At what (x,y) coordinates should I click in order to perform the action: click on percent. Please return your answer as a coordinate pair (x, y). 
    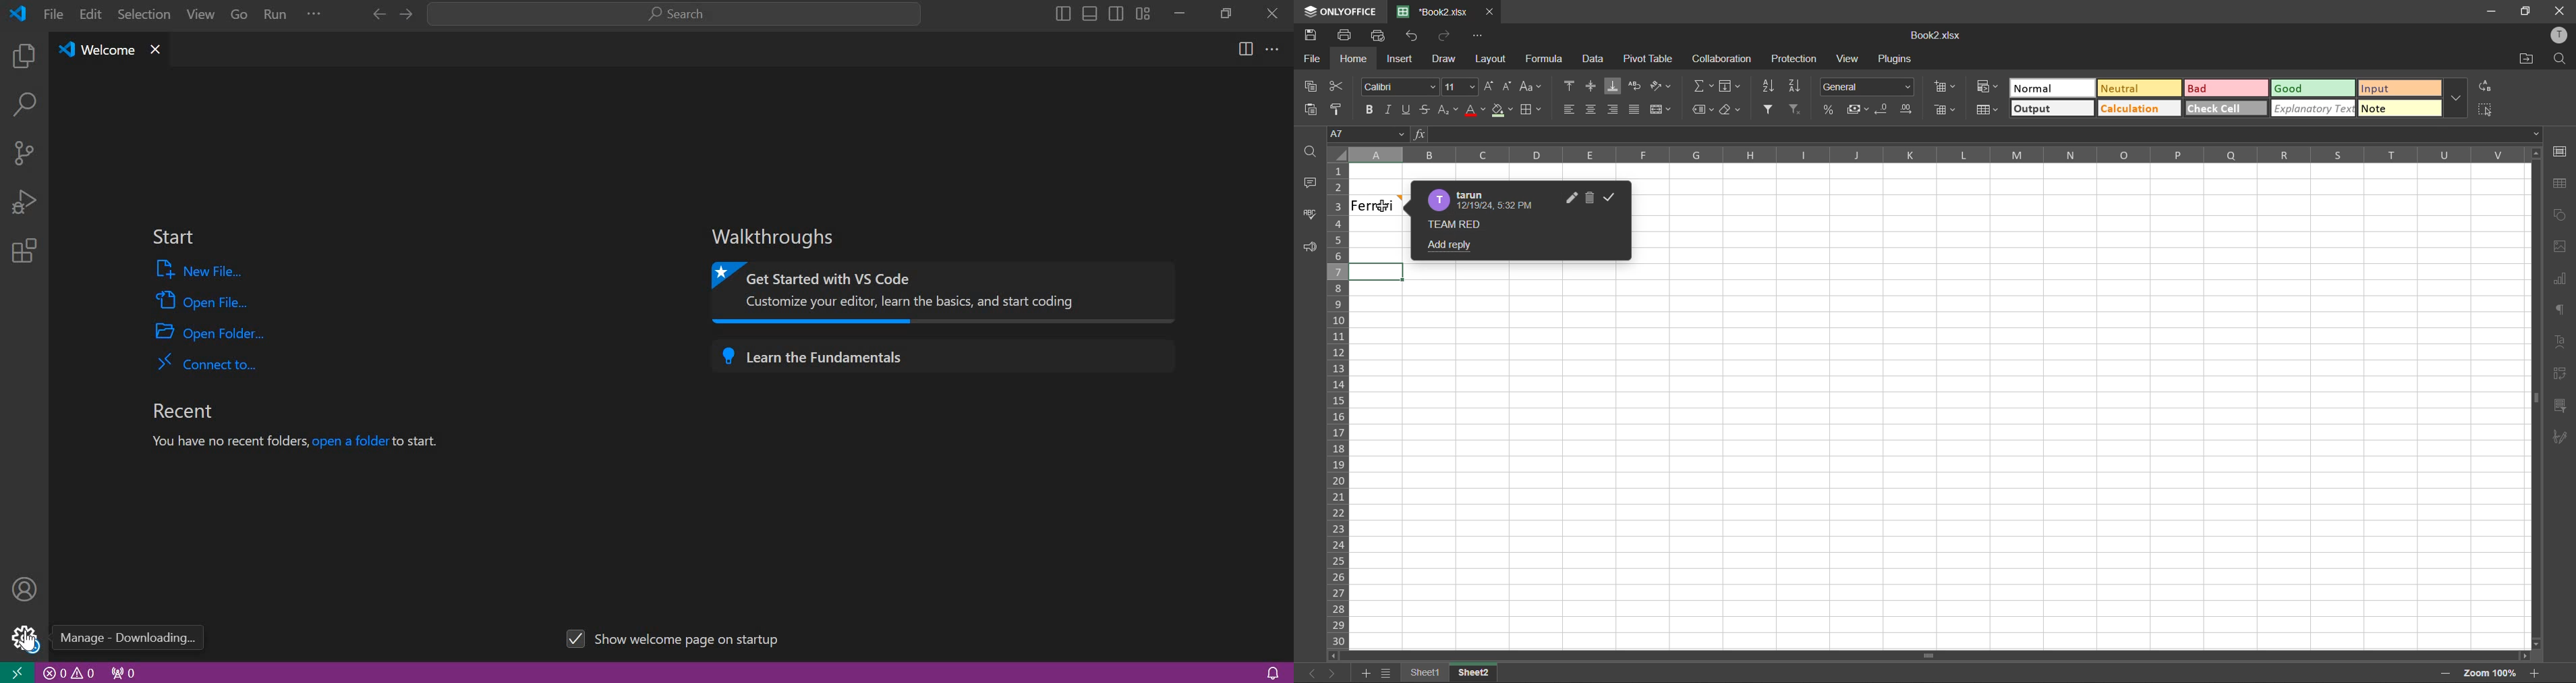
    Looking at the image, I should click on (1829, 110).